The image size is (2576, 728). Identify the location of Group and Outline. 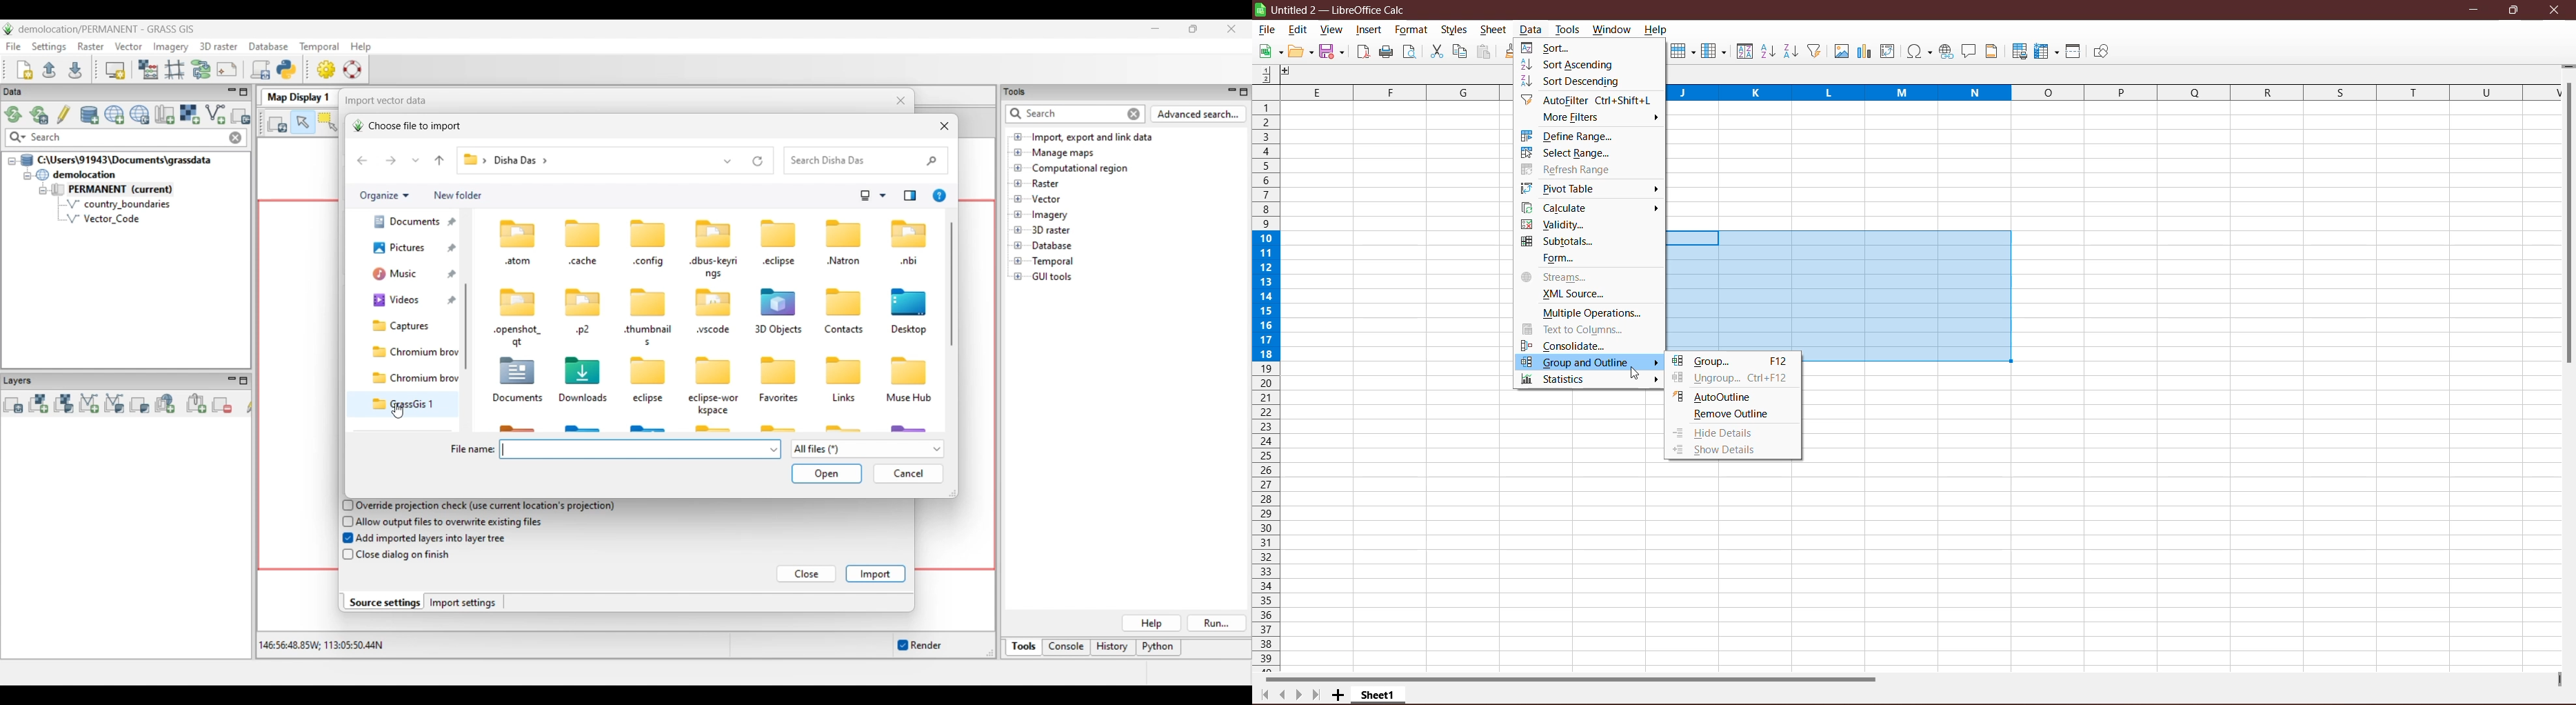
(1590, 363).